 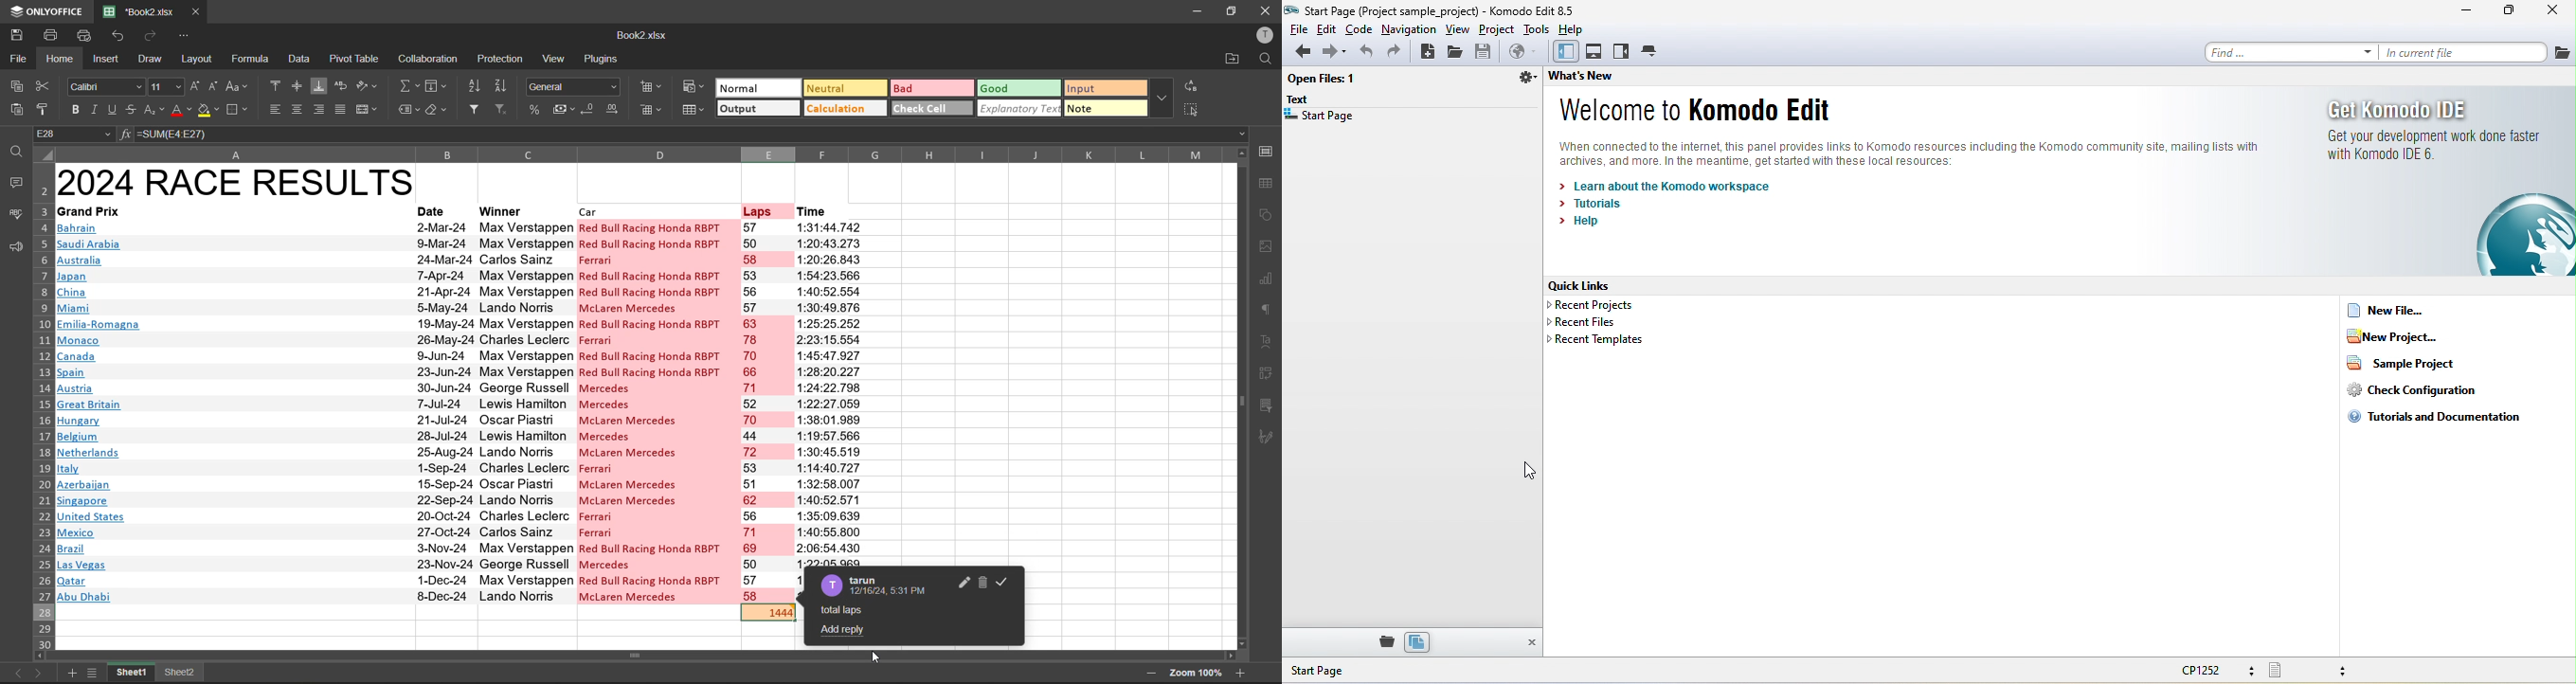 What do you see at coordinates (13, 246) in the screenshot?
I see `feedback` at bounding box center [13, 246].